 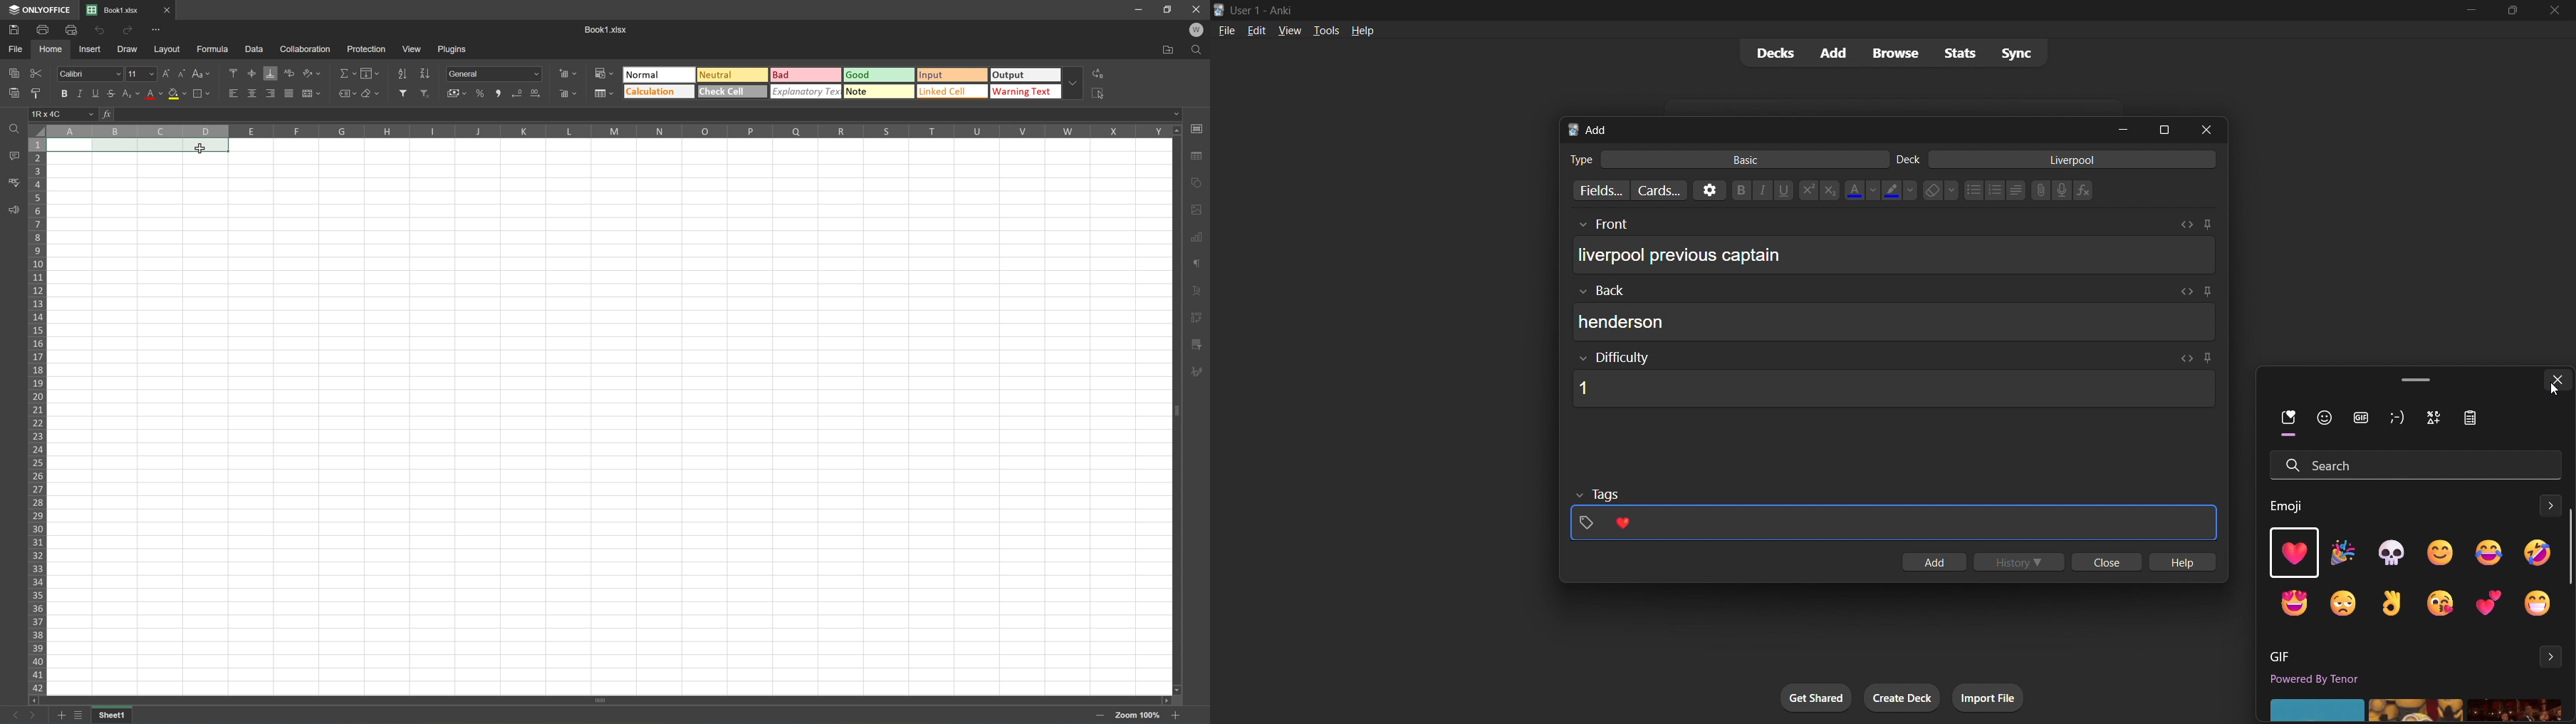 What do you see at coordinates (1196, 264) in the screenshot?
I see `Paragraph settings` at bounding box center [1196, 264].